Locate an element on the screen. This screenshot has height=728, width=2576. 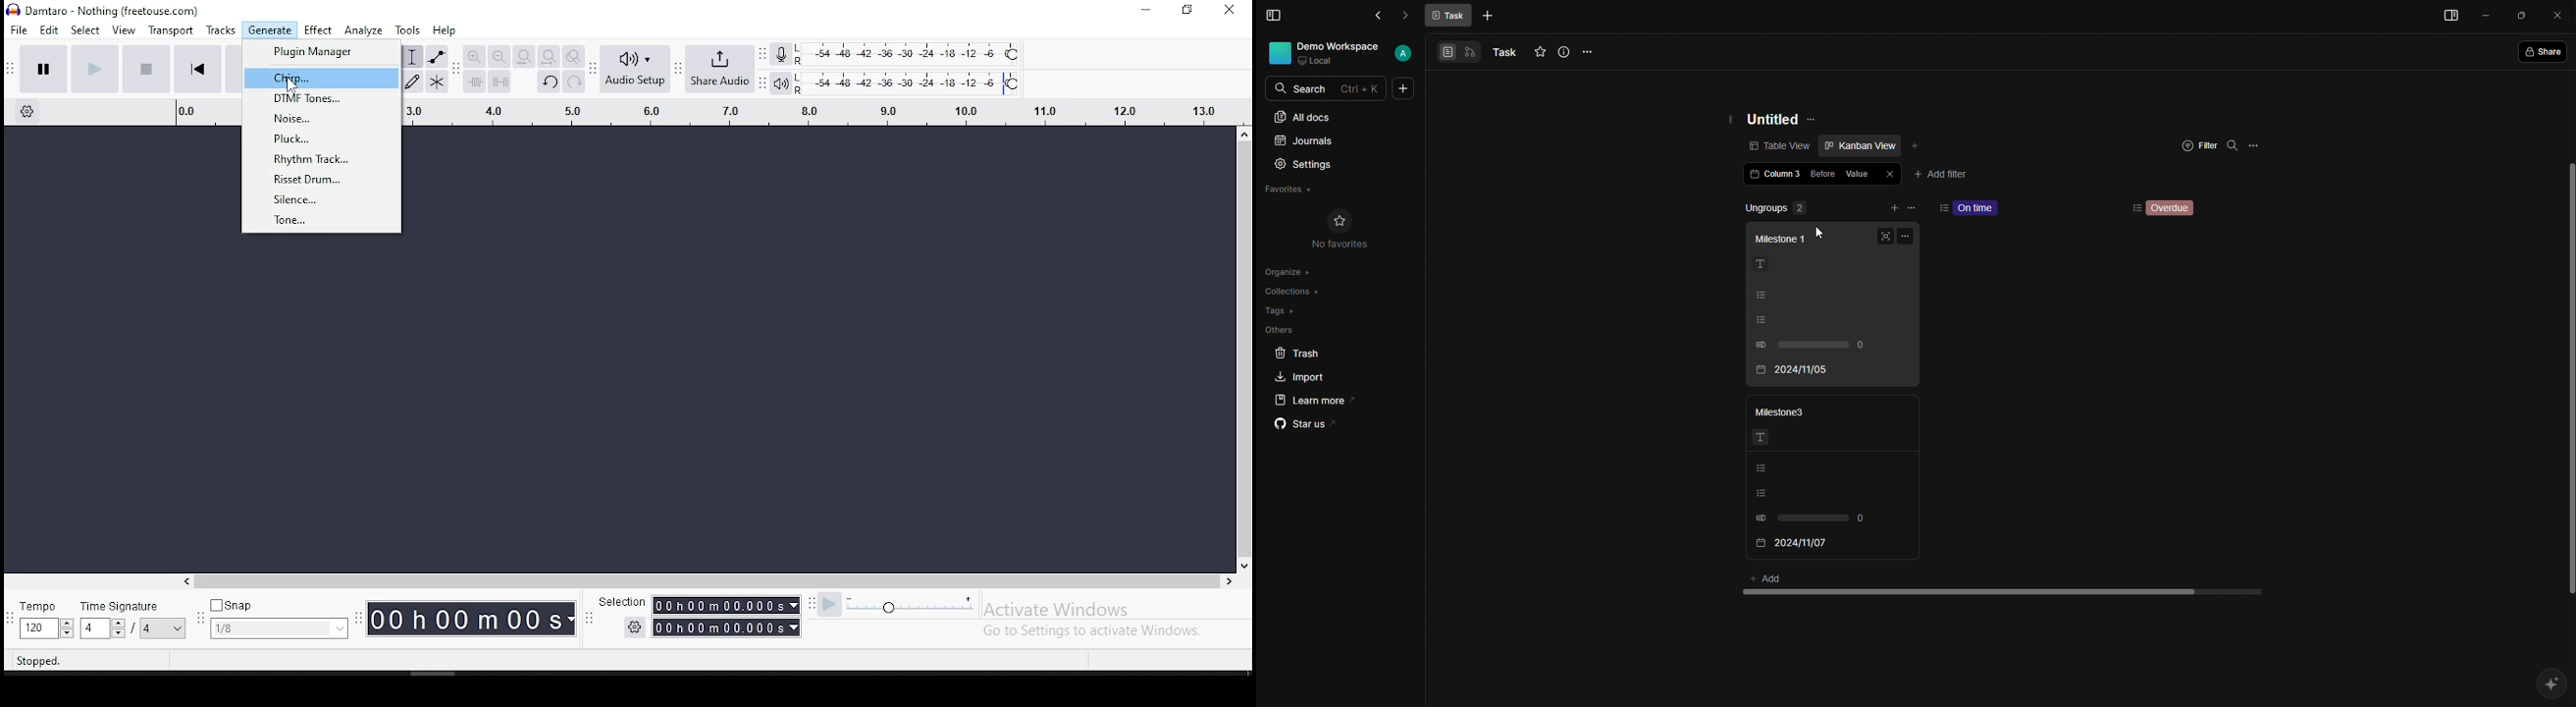
share audio is located at coordinates (721, 70).